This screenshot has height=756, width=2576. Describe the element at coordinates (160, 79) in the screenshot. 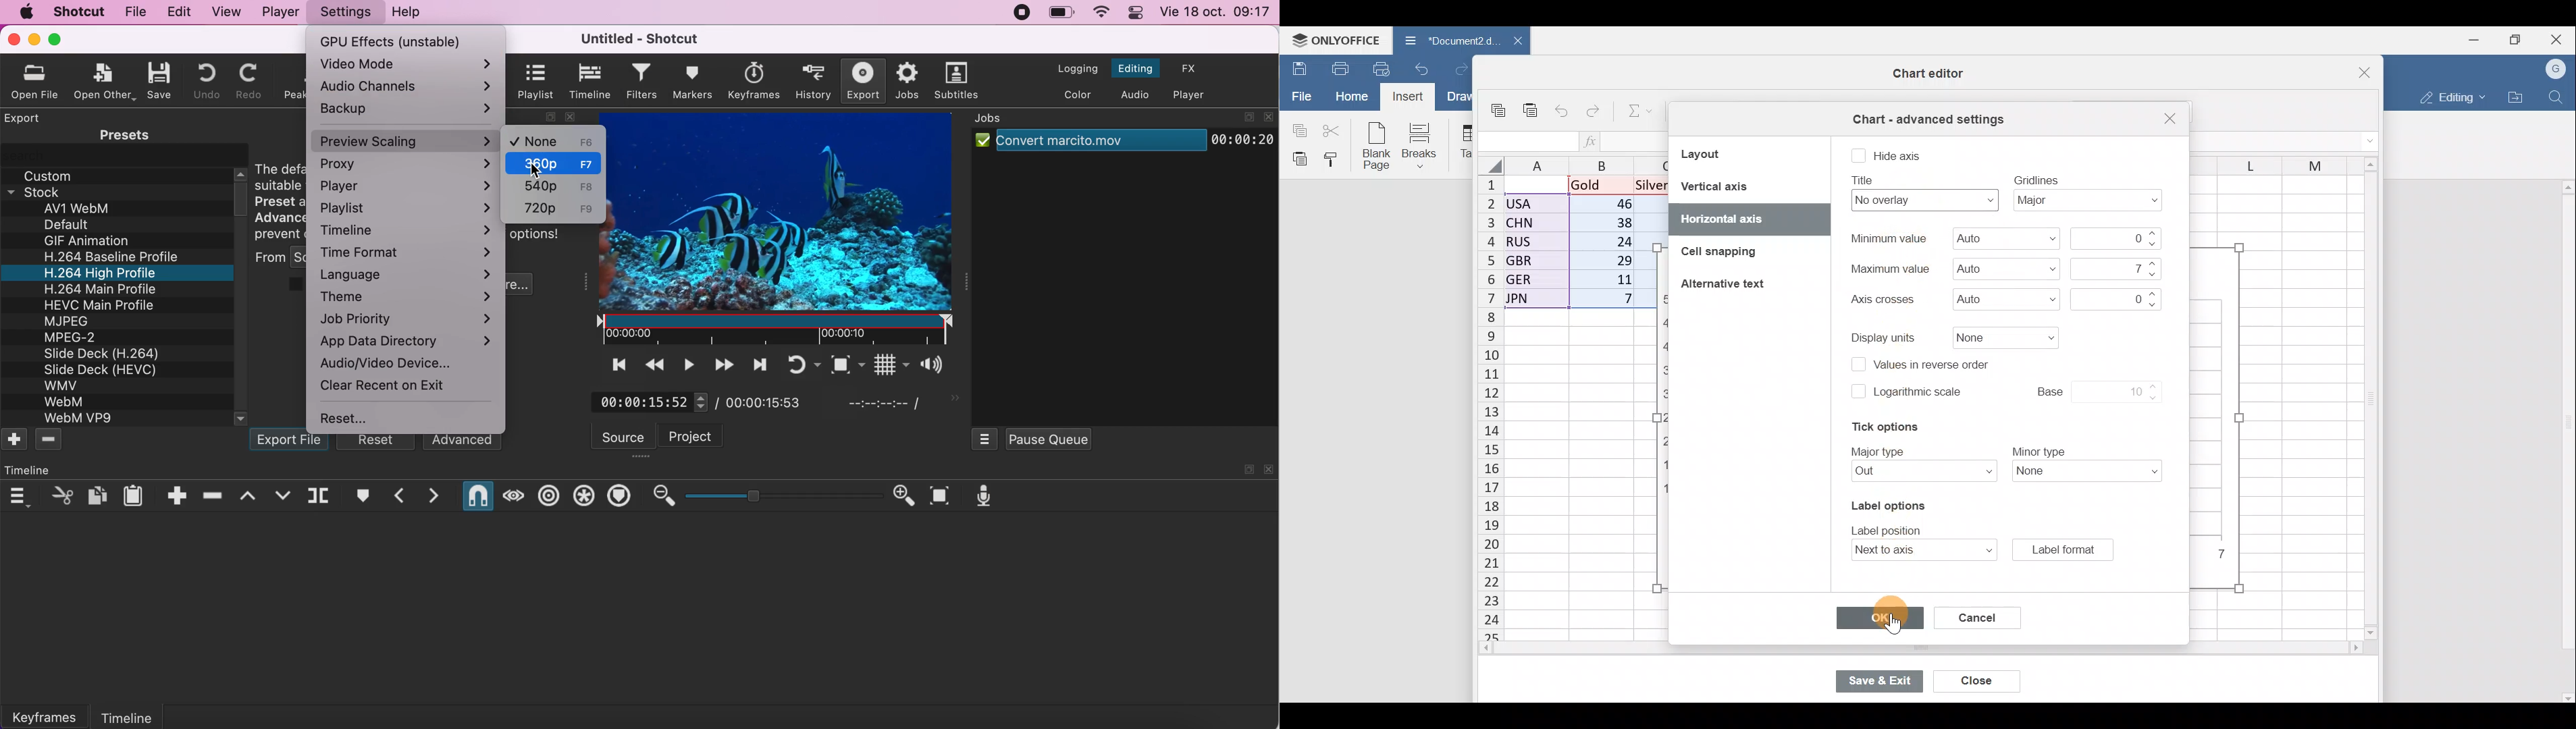

I see `save` at that location.